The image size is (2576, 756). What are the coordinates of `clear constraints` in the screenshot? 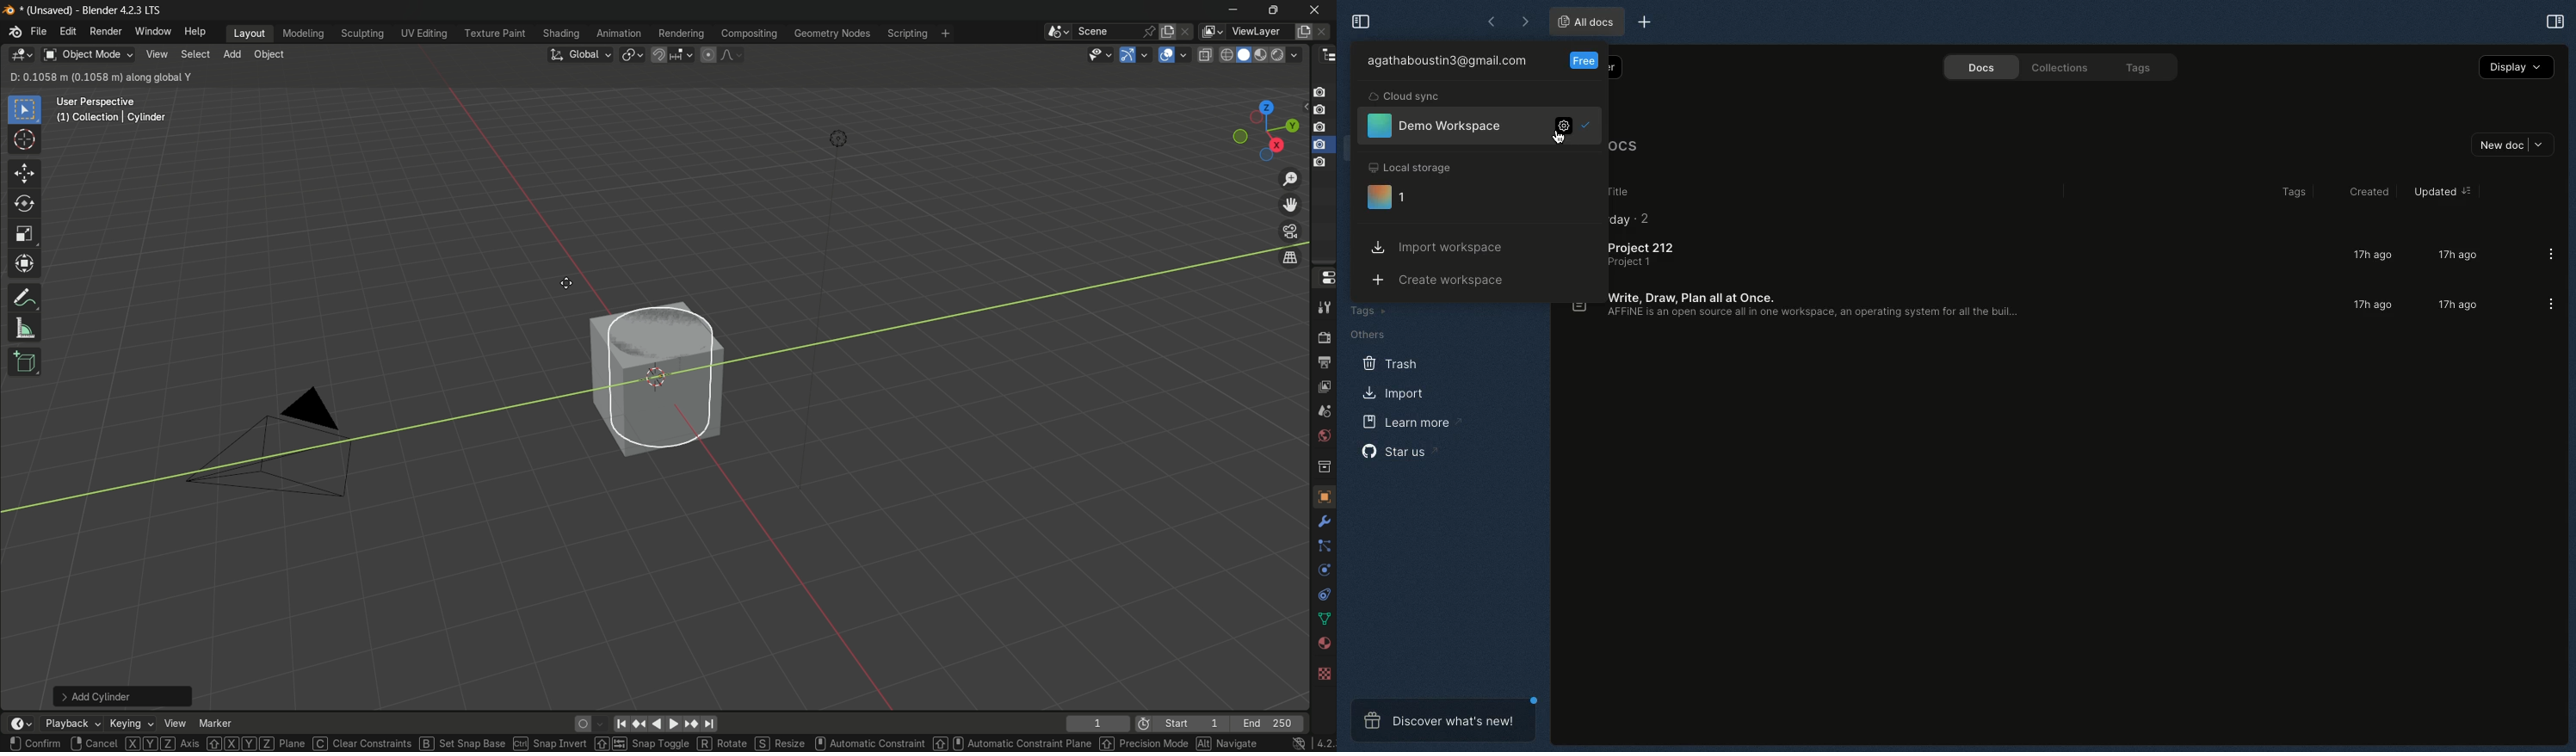 It's located at (360, 742).